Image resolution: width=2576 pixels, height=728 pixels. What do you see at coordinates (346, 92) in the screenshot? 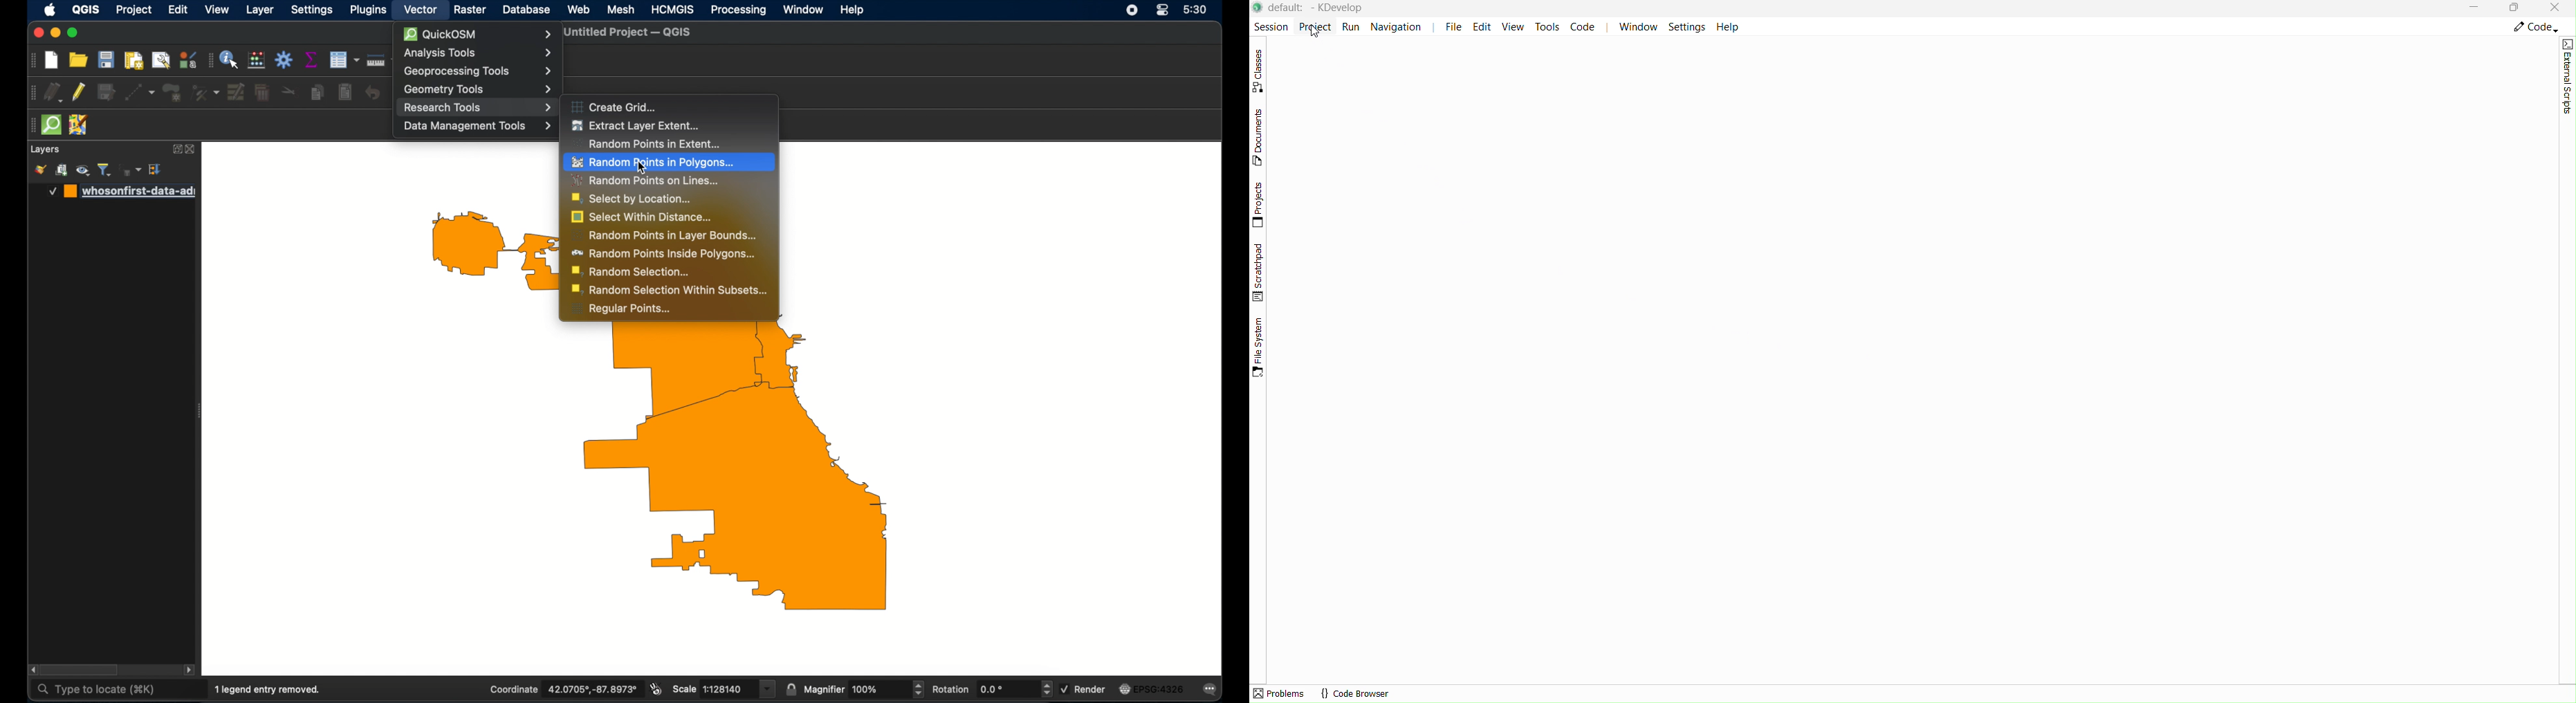
I see `paste features` at bounding box center [346, 92].